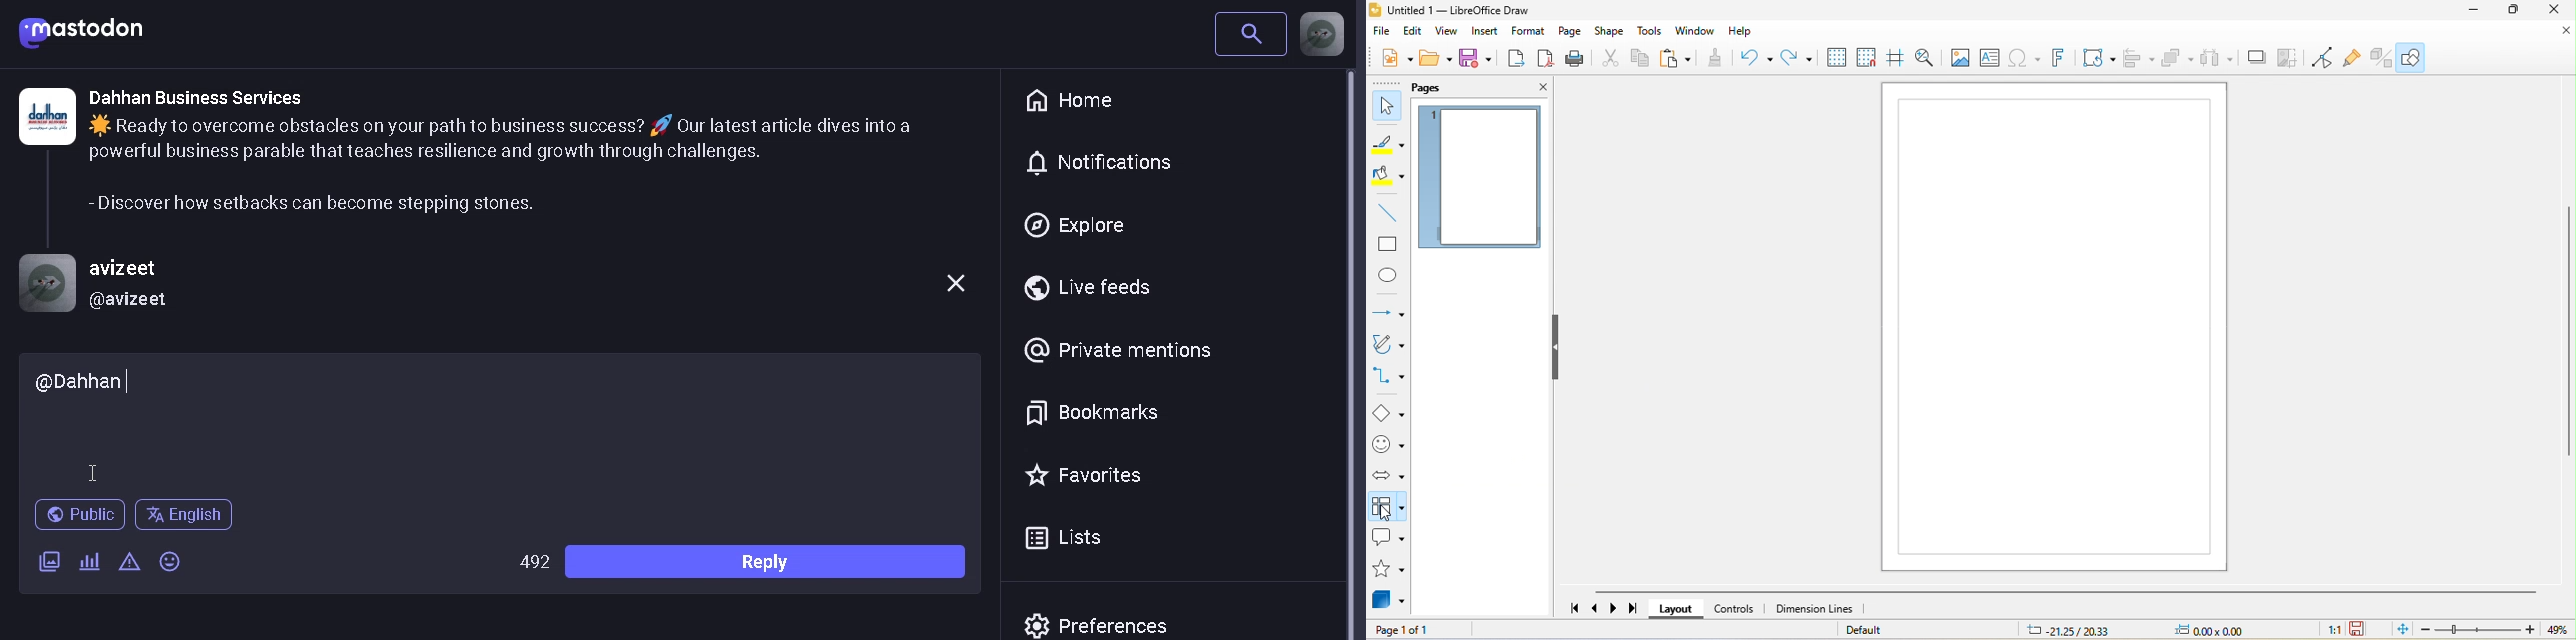  I want to click on curve and polygons, so click(1387, 346).